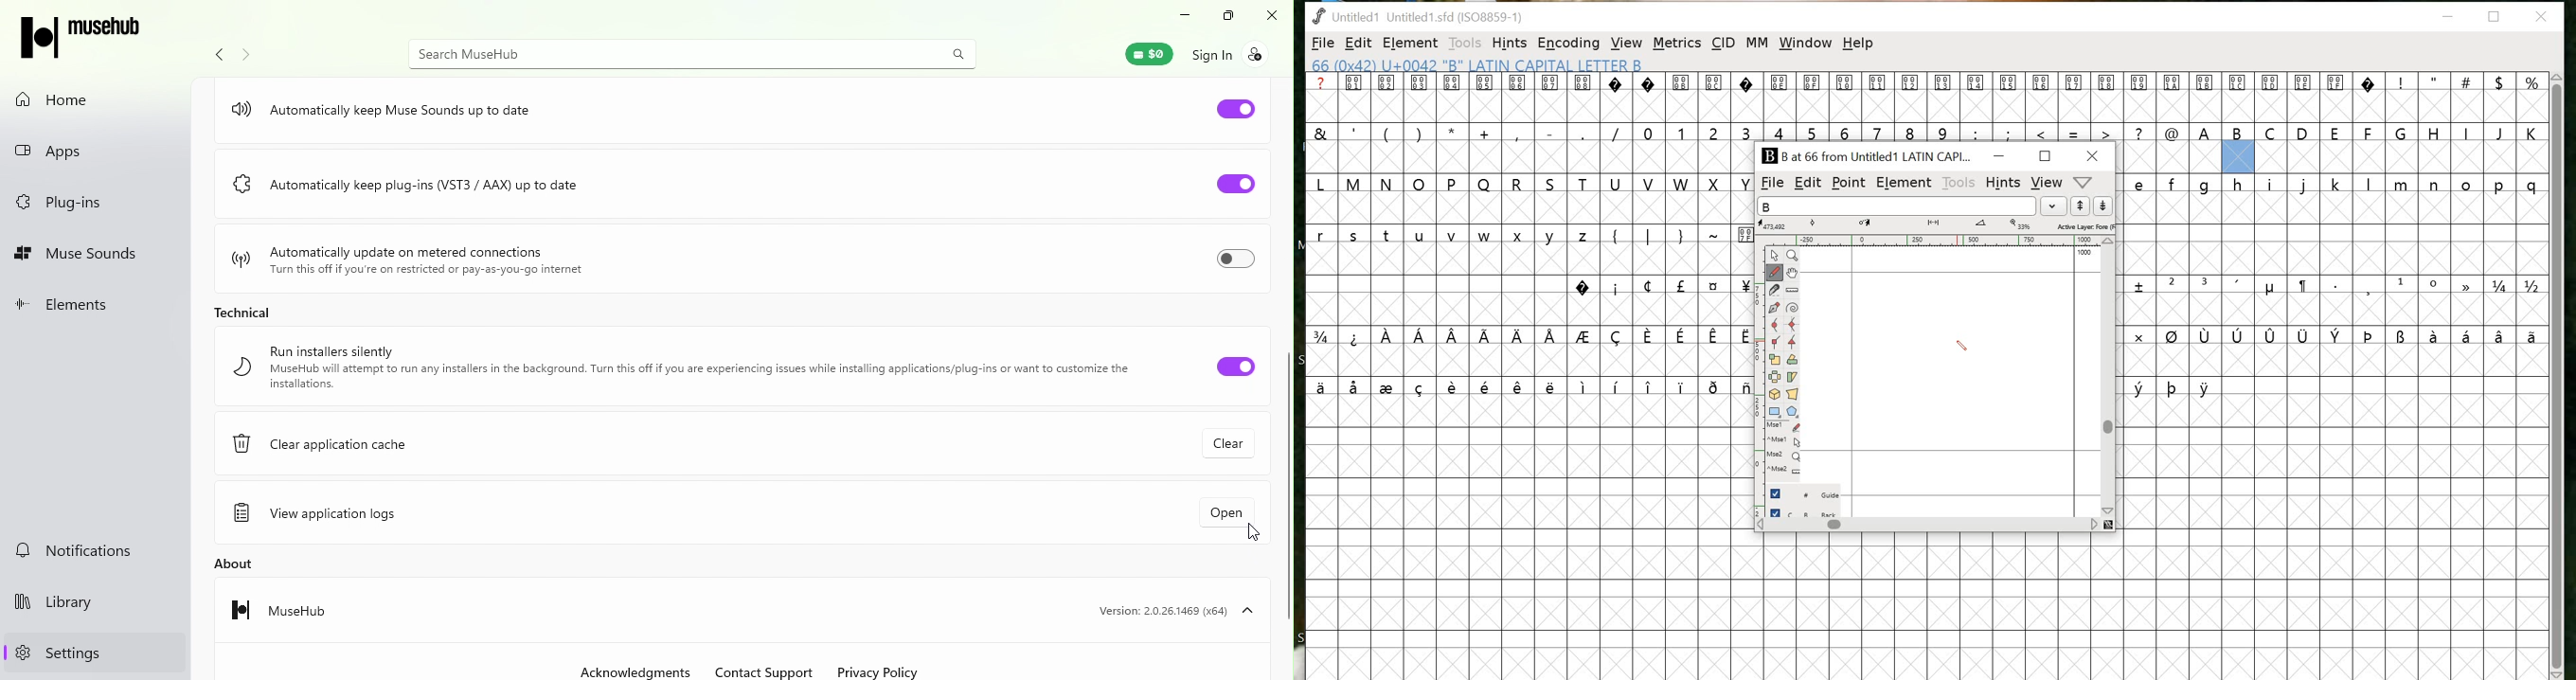  What do you see at coordinates (215, 57) in the screenshot?
I see `Navigate back` at bounding box center [215, 57].